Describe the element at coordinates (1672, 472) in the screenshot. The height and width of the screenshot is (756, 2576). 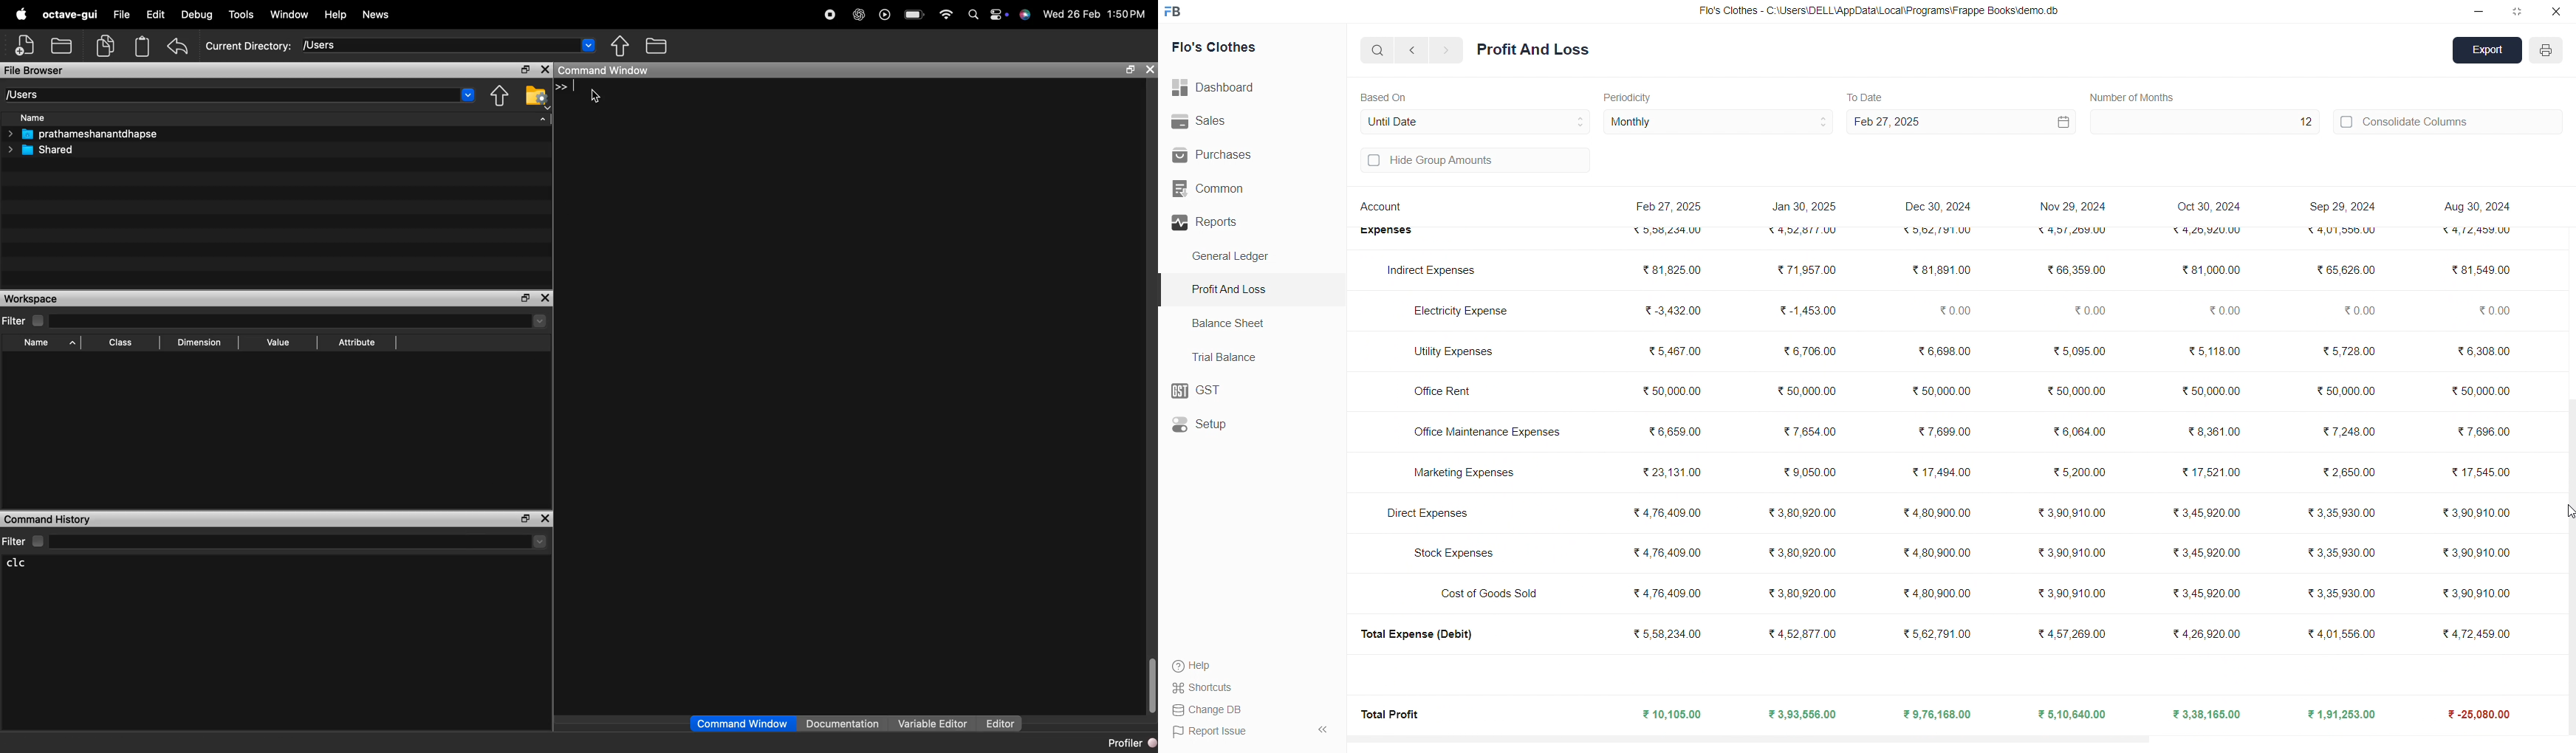
I see `₹23,131.00` at that location.